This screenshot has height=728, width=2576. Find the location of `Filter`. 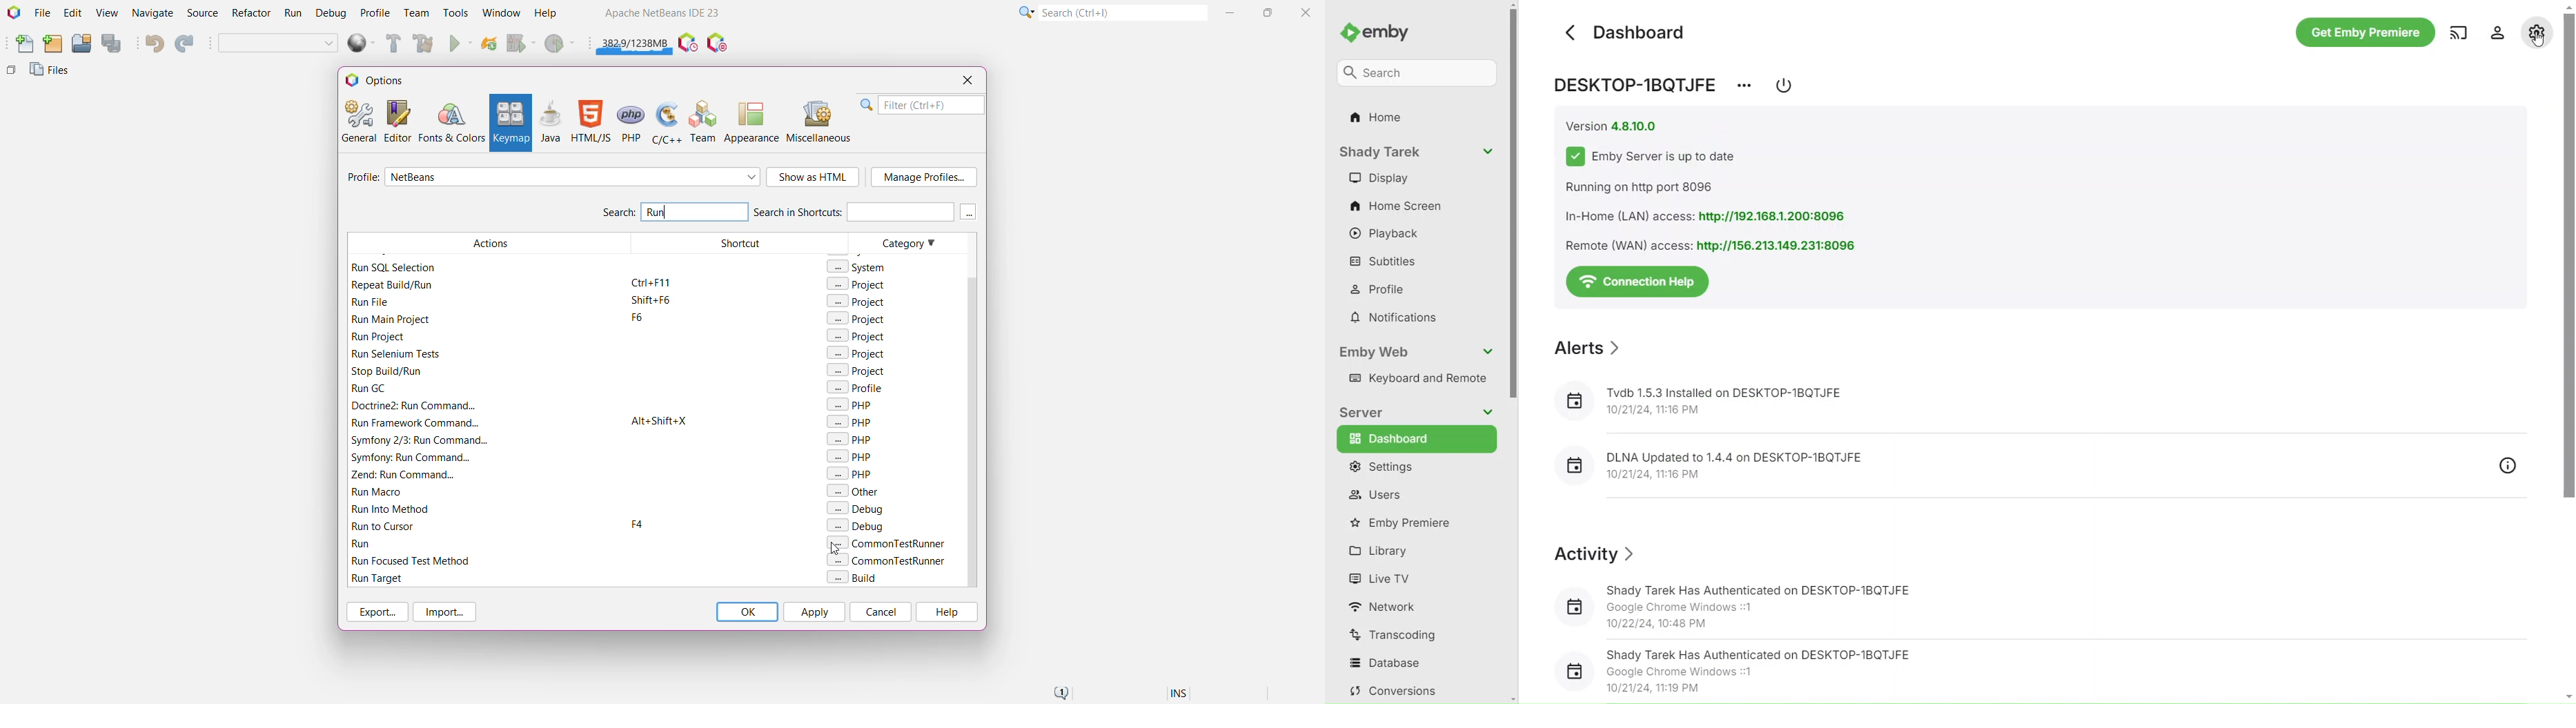

Filter is located at coordinates (922, 105).